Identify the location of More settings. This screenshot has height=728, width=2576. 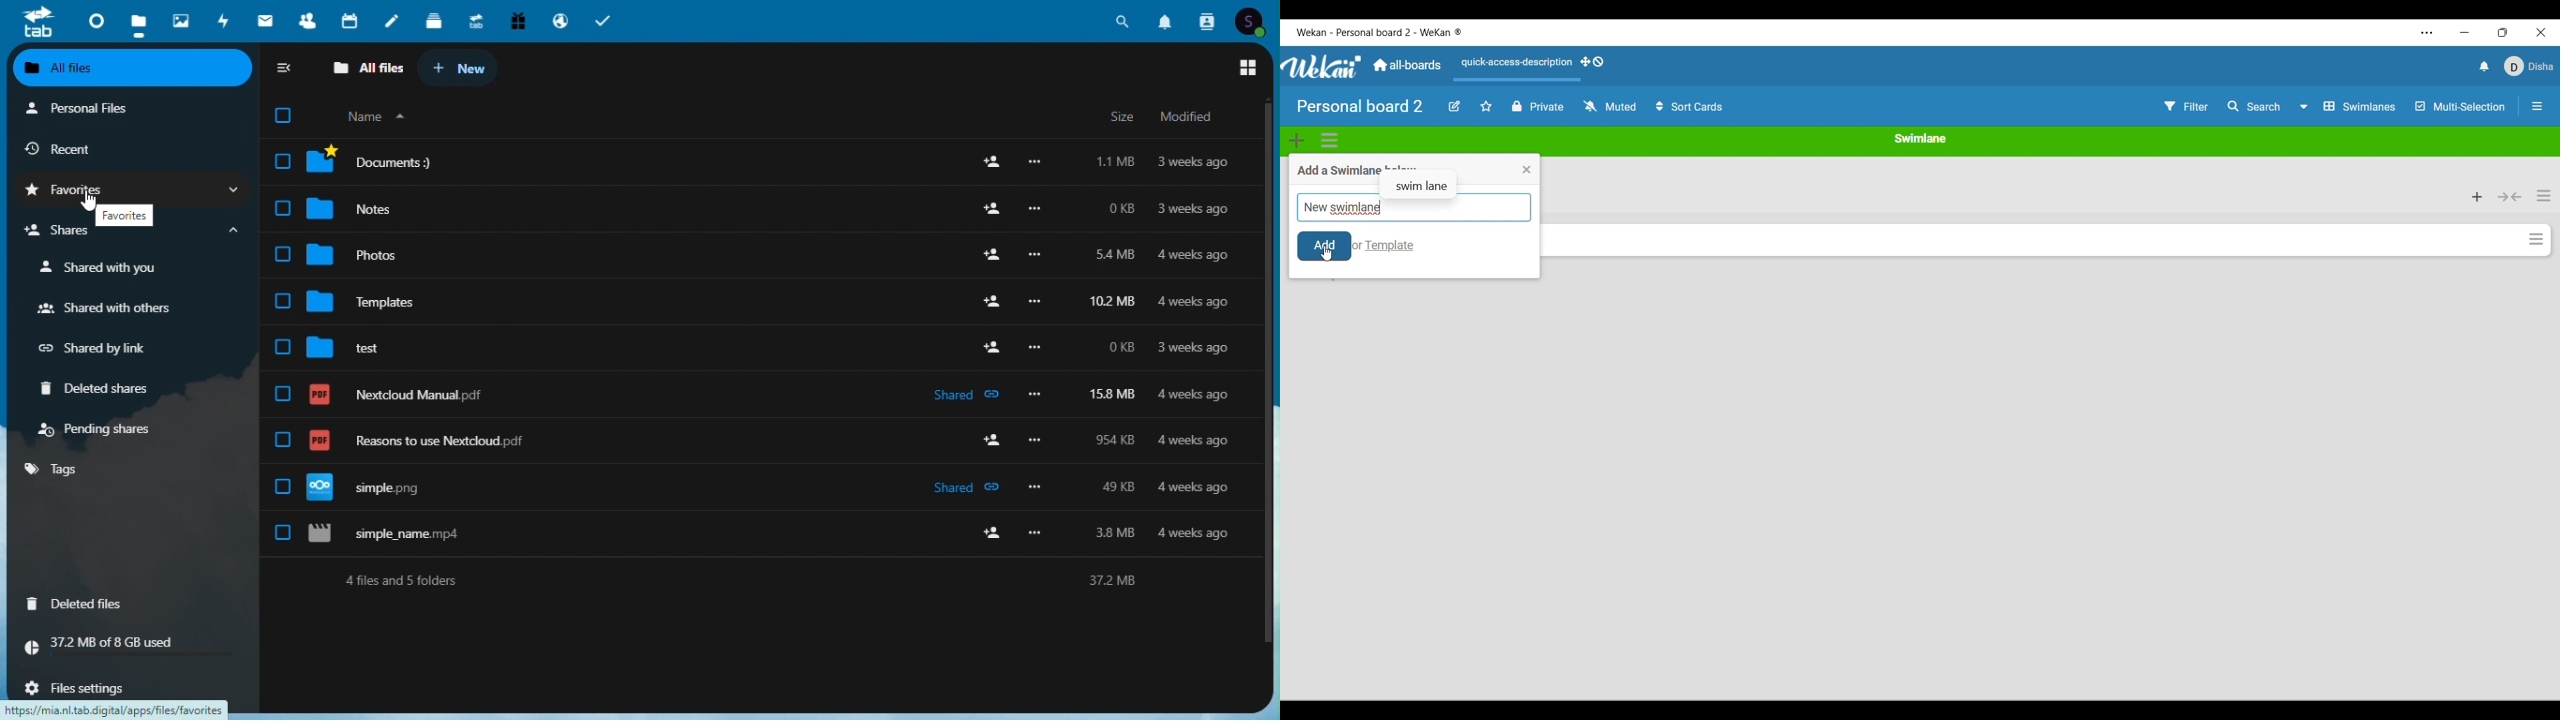
(2427, 33).